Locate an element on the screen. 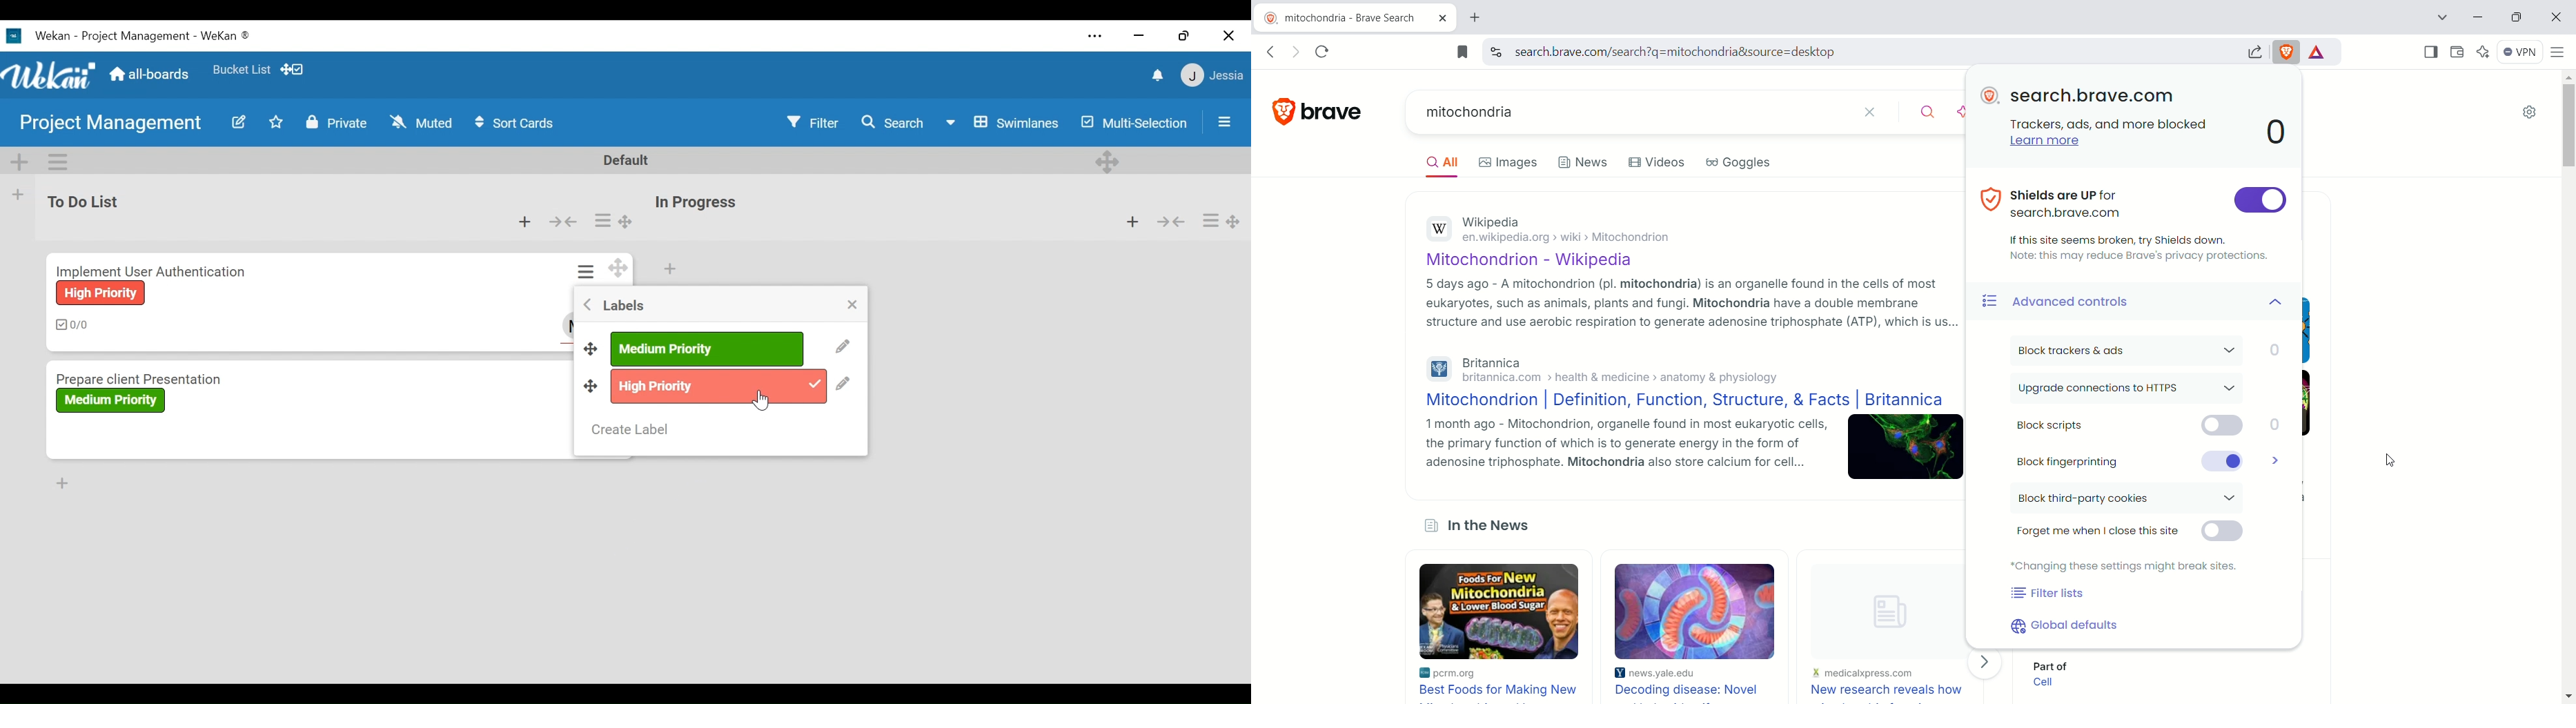 This screenshot has width=2576, height=728. Sort Cards is located at coordinates (517, 123).